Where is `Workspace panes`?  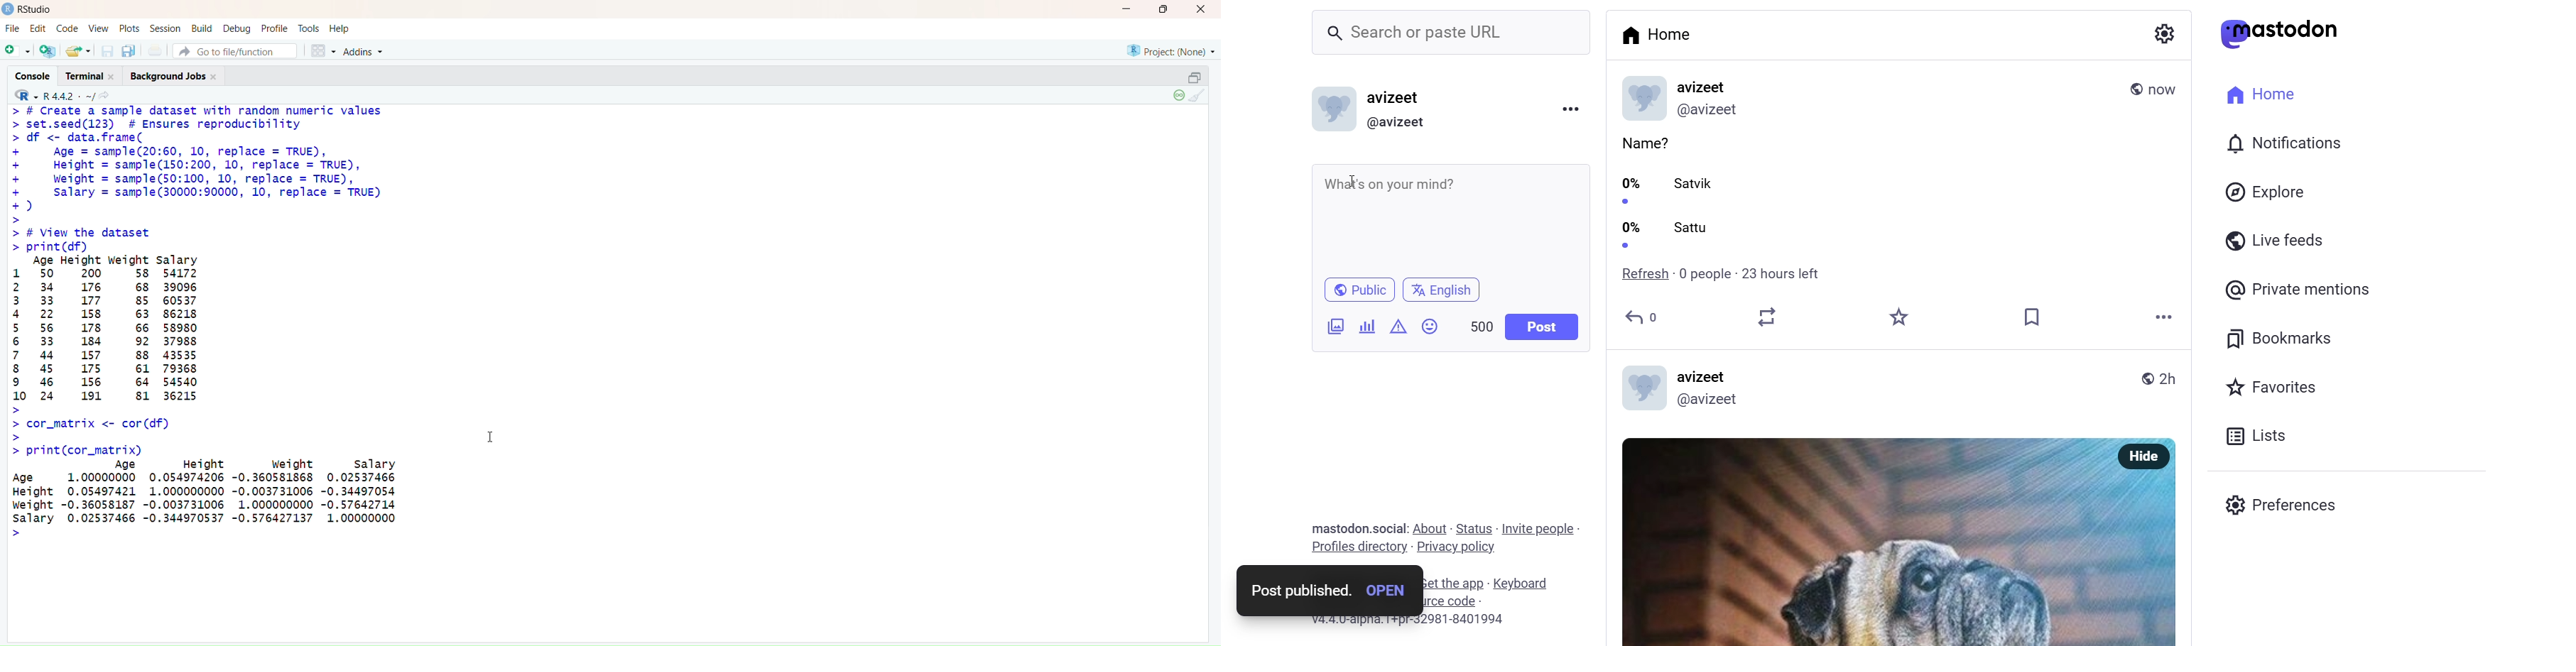 Workspace panes is located at coordinates (321, 50).